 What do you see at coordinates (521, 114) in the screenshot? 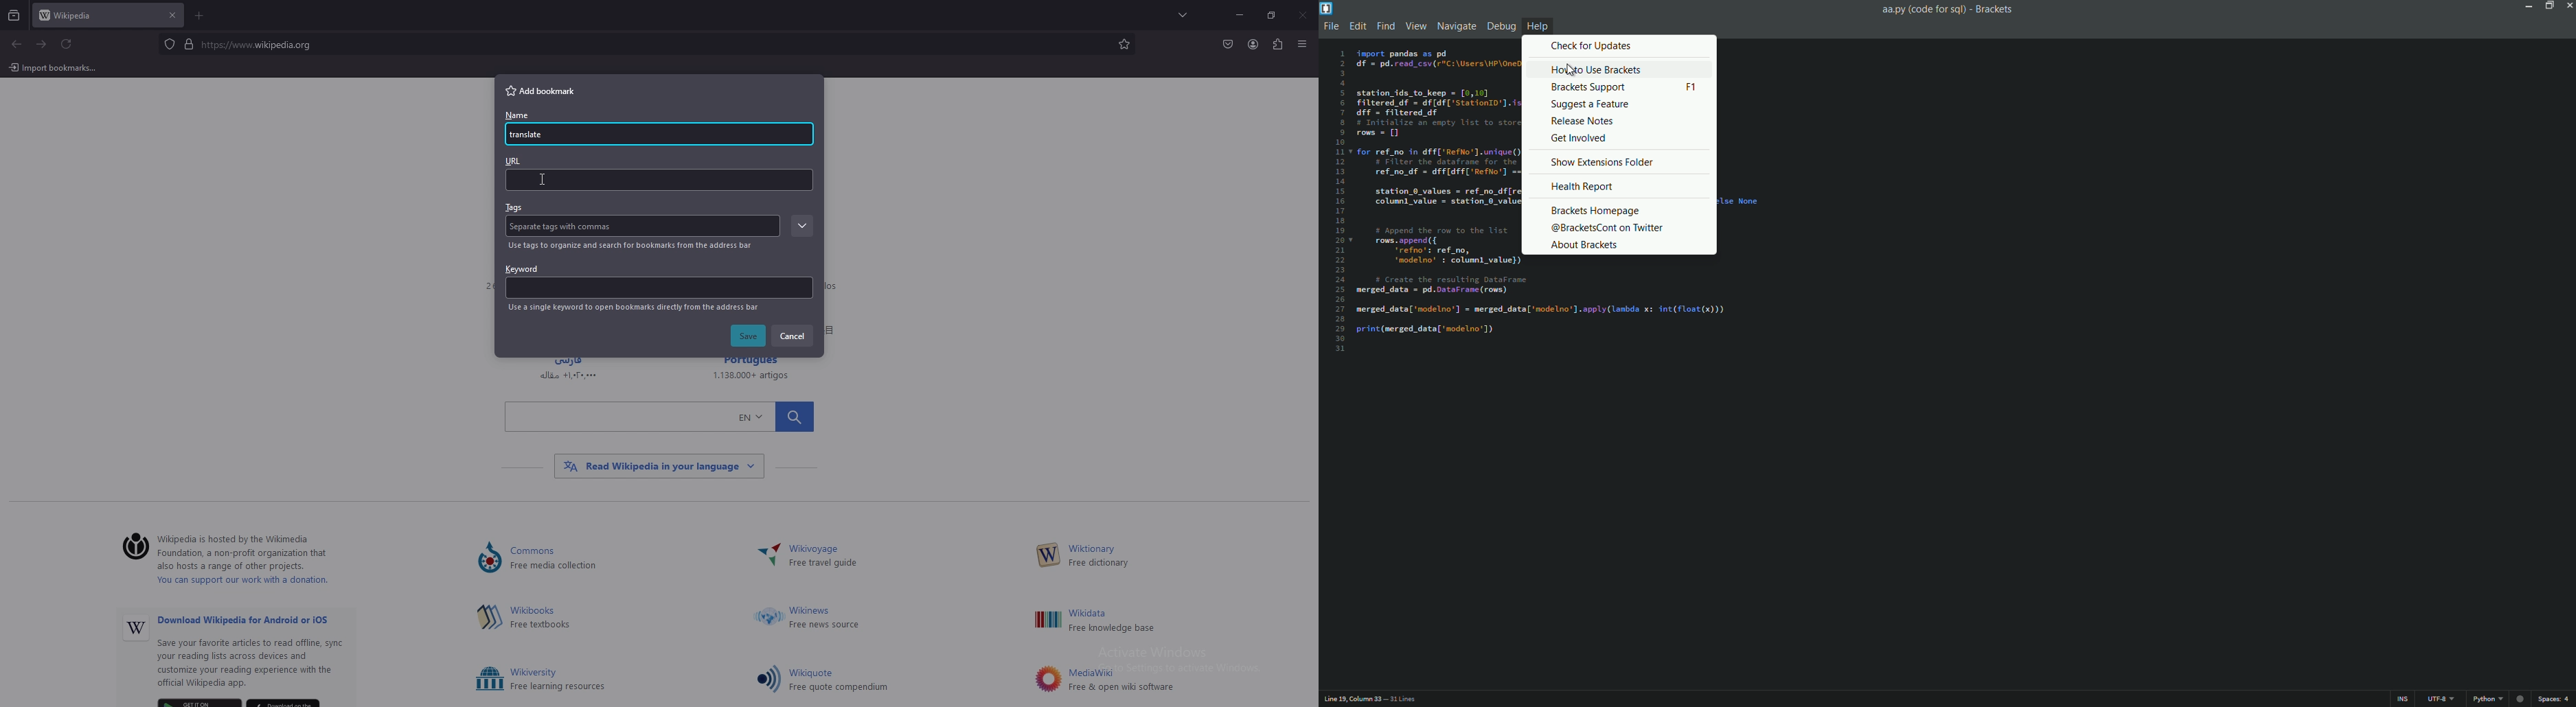
I see `name` at bounding box center [521, 114].